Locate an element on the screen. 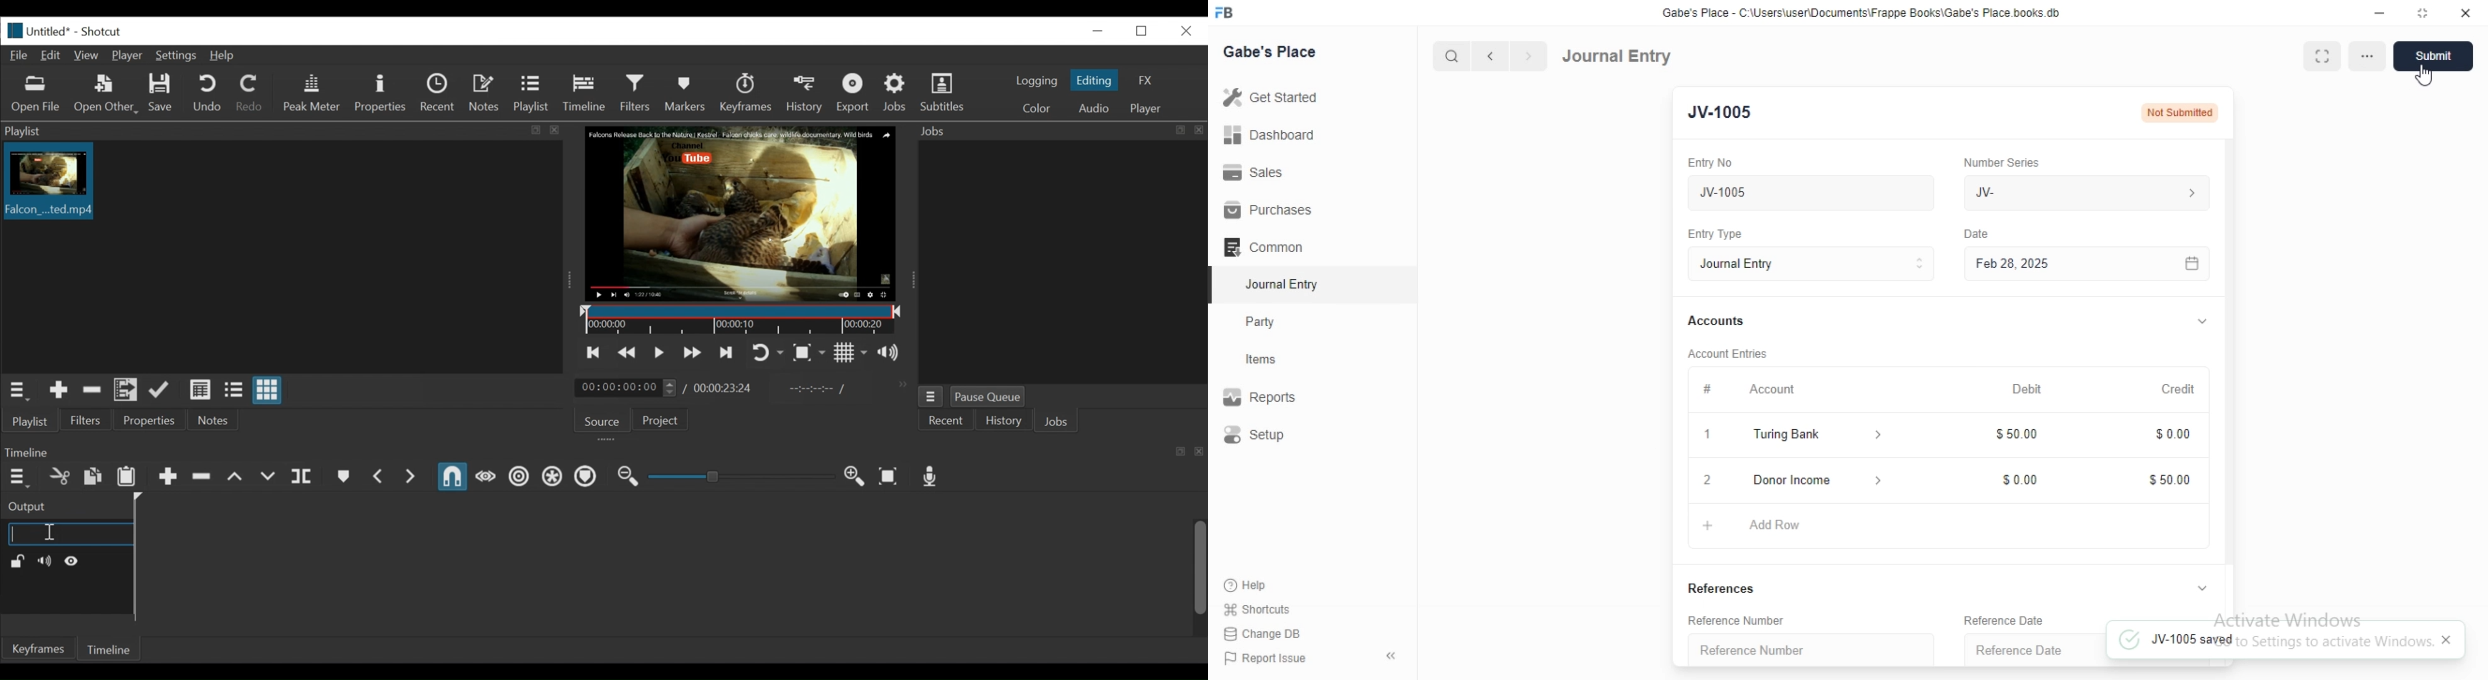  Timeline is located at coordinates (587, 94).